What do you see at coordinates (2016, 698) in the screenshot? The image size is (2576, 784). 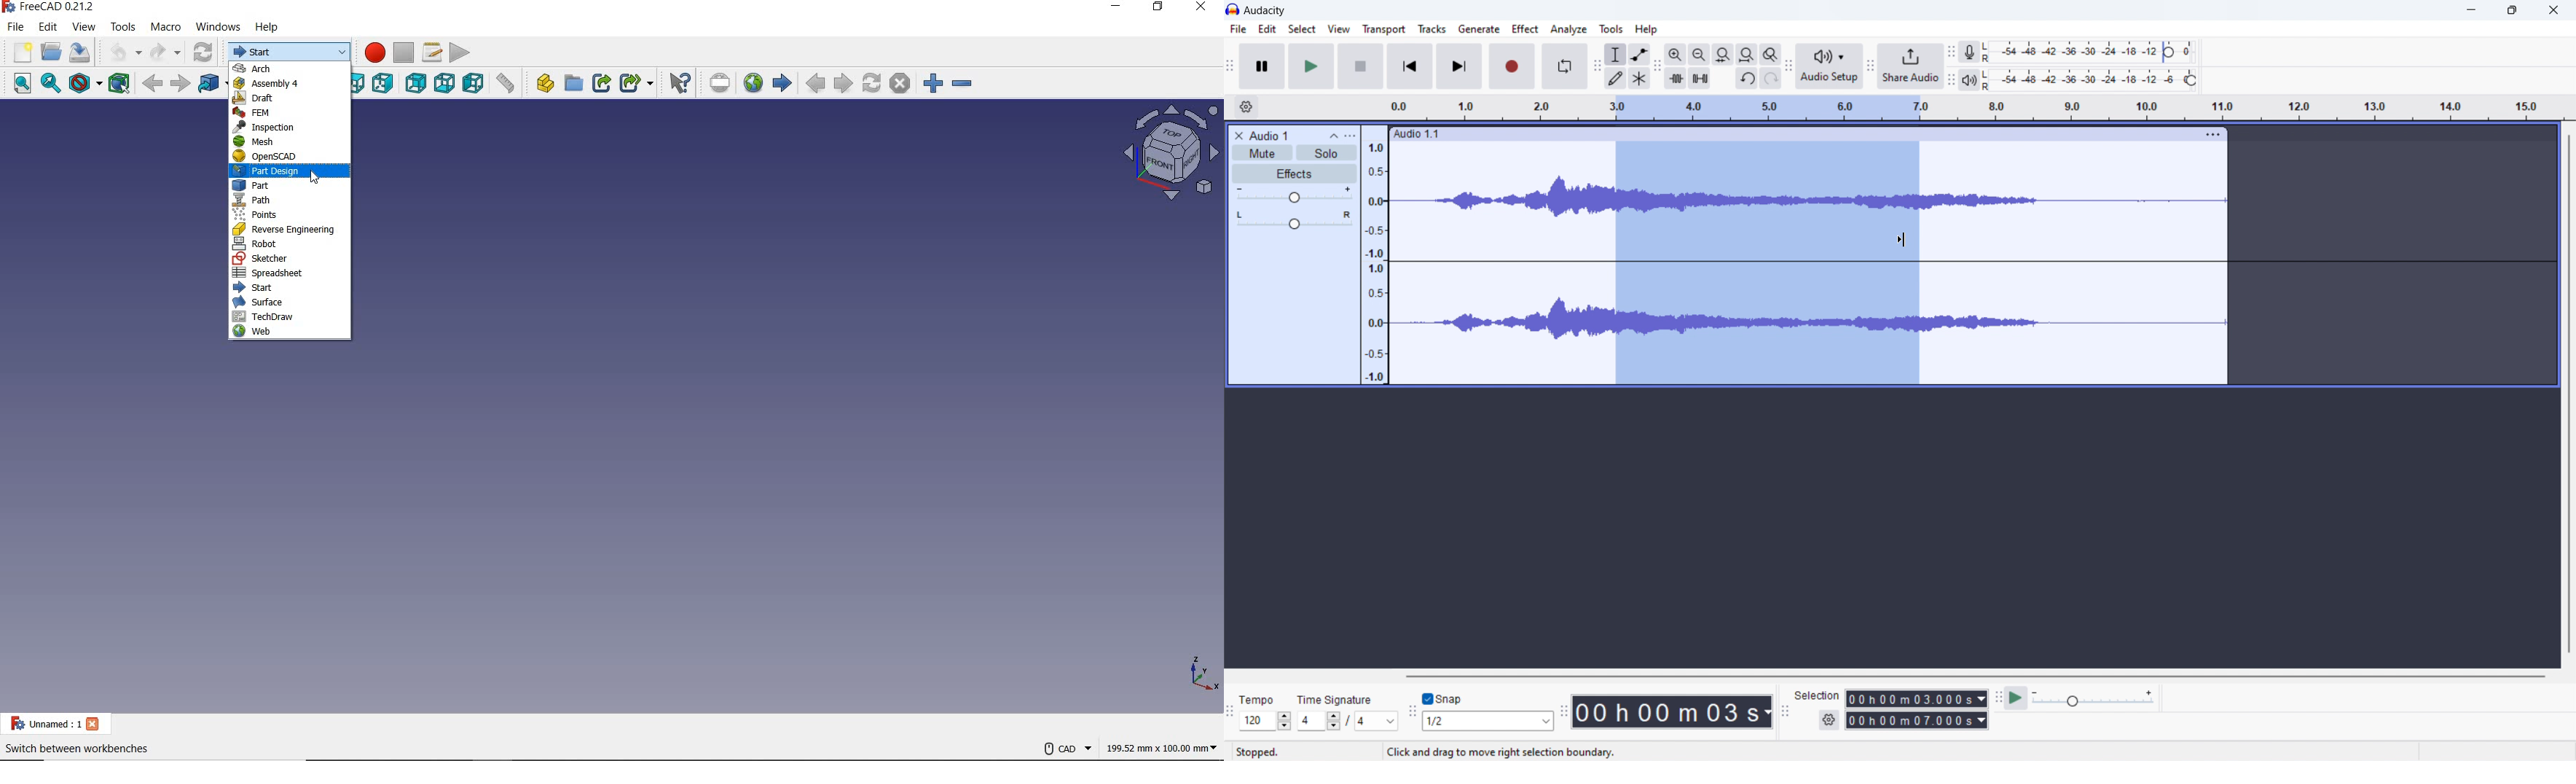 I see `play at speed` at bounding box center [2016, 698].